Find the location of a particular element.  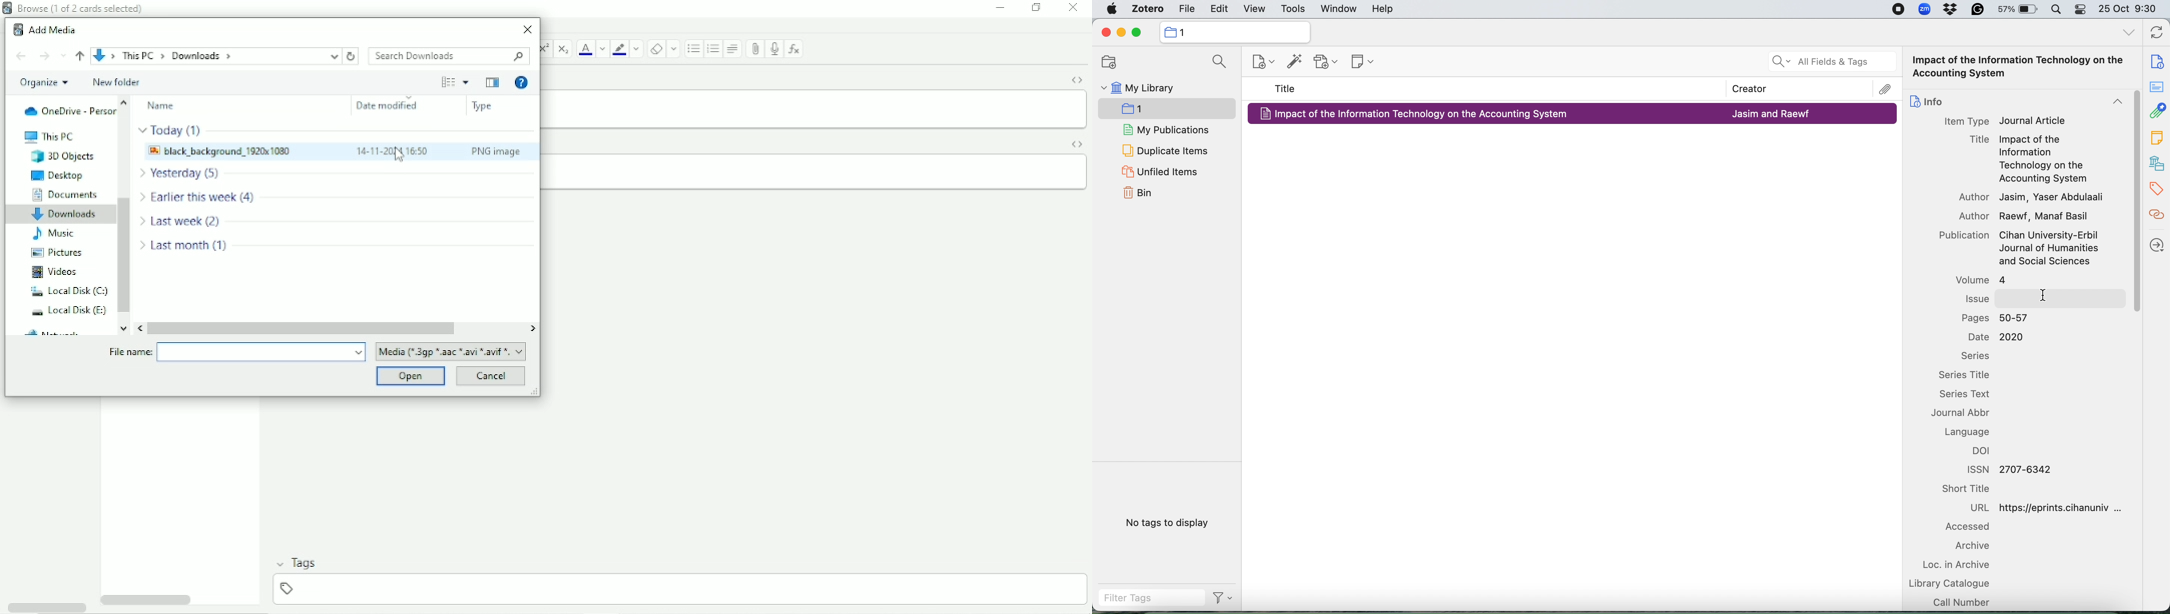

OneDrive - Personal is located at coordinates (66, 113).